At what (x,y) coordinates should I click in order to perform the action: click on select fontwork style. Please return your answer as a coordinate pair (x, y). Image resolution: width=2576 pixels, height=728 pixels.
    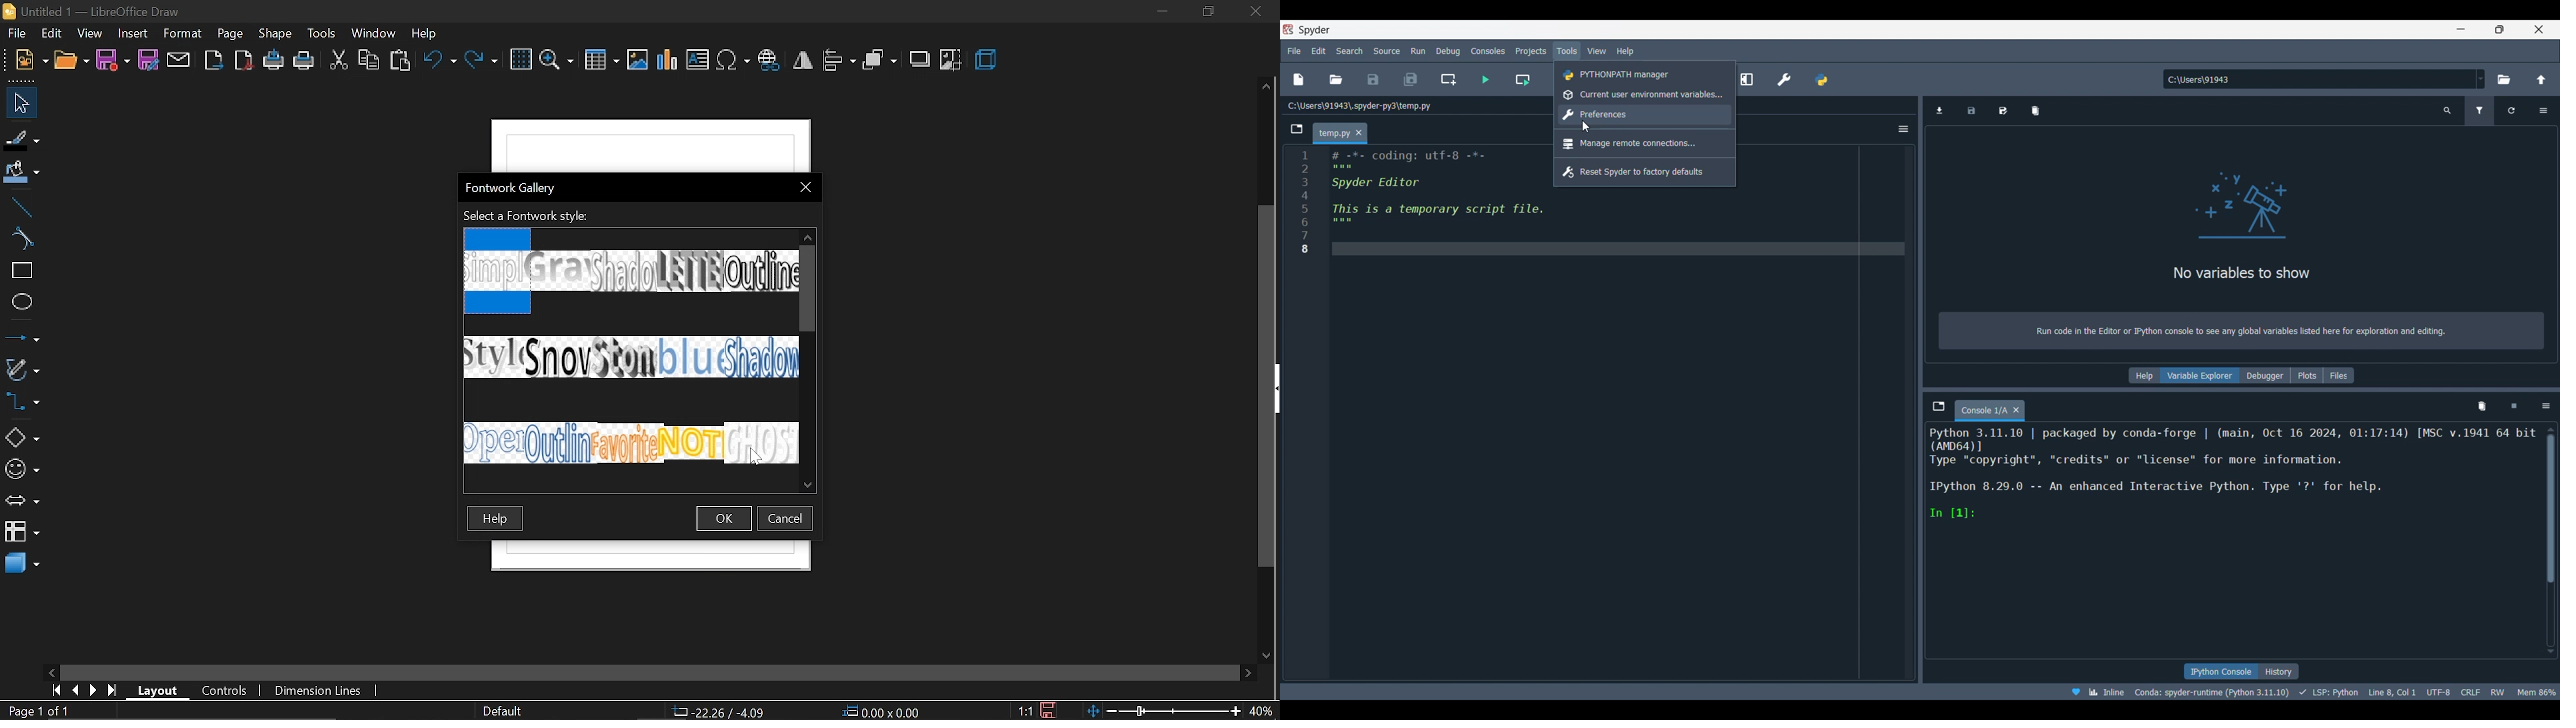
    Looking at the image, I should click on (526, 217).